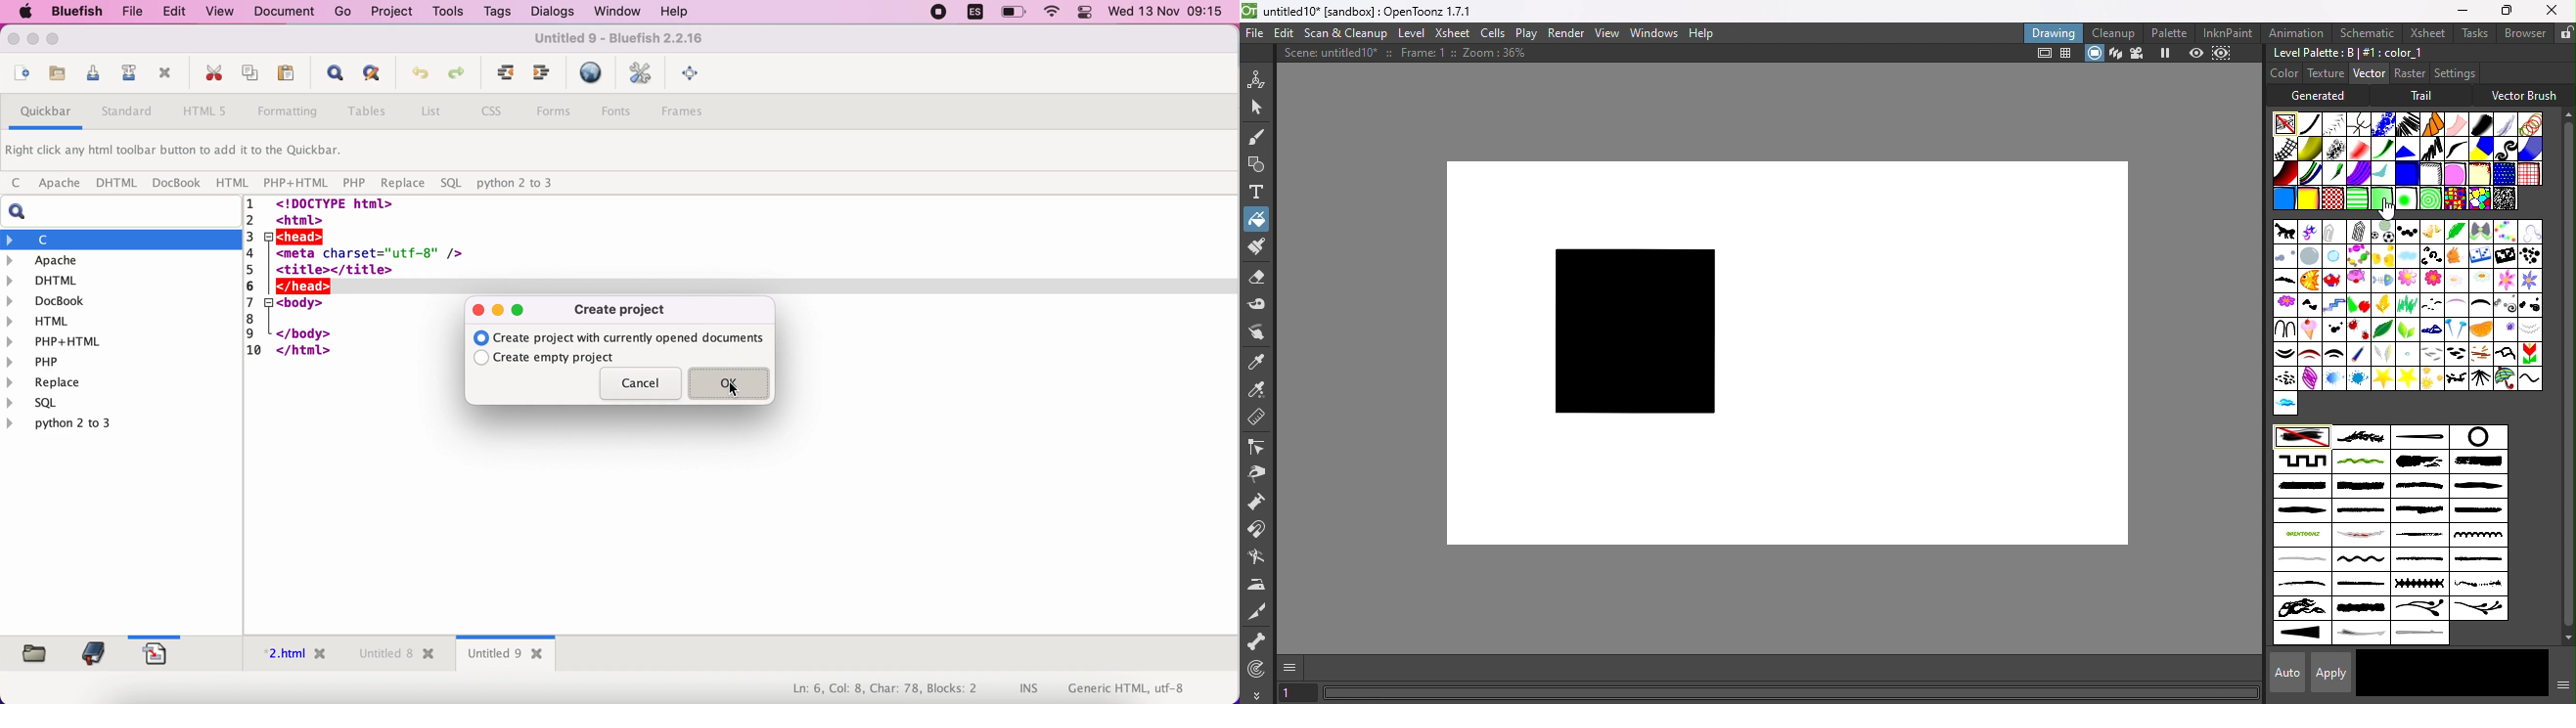  Describe the element at coordinates (55, 74) in the screenshot. I see `save file` at that location.